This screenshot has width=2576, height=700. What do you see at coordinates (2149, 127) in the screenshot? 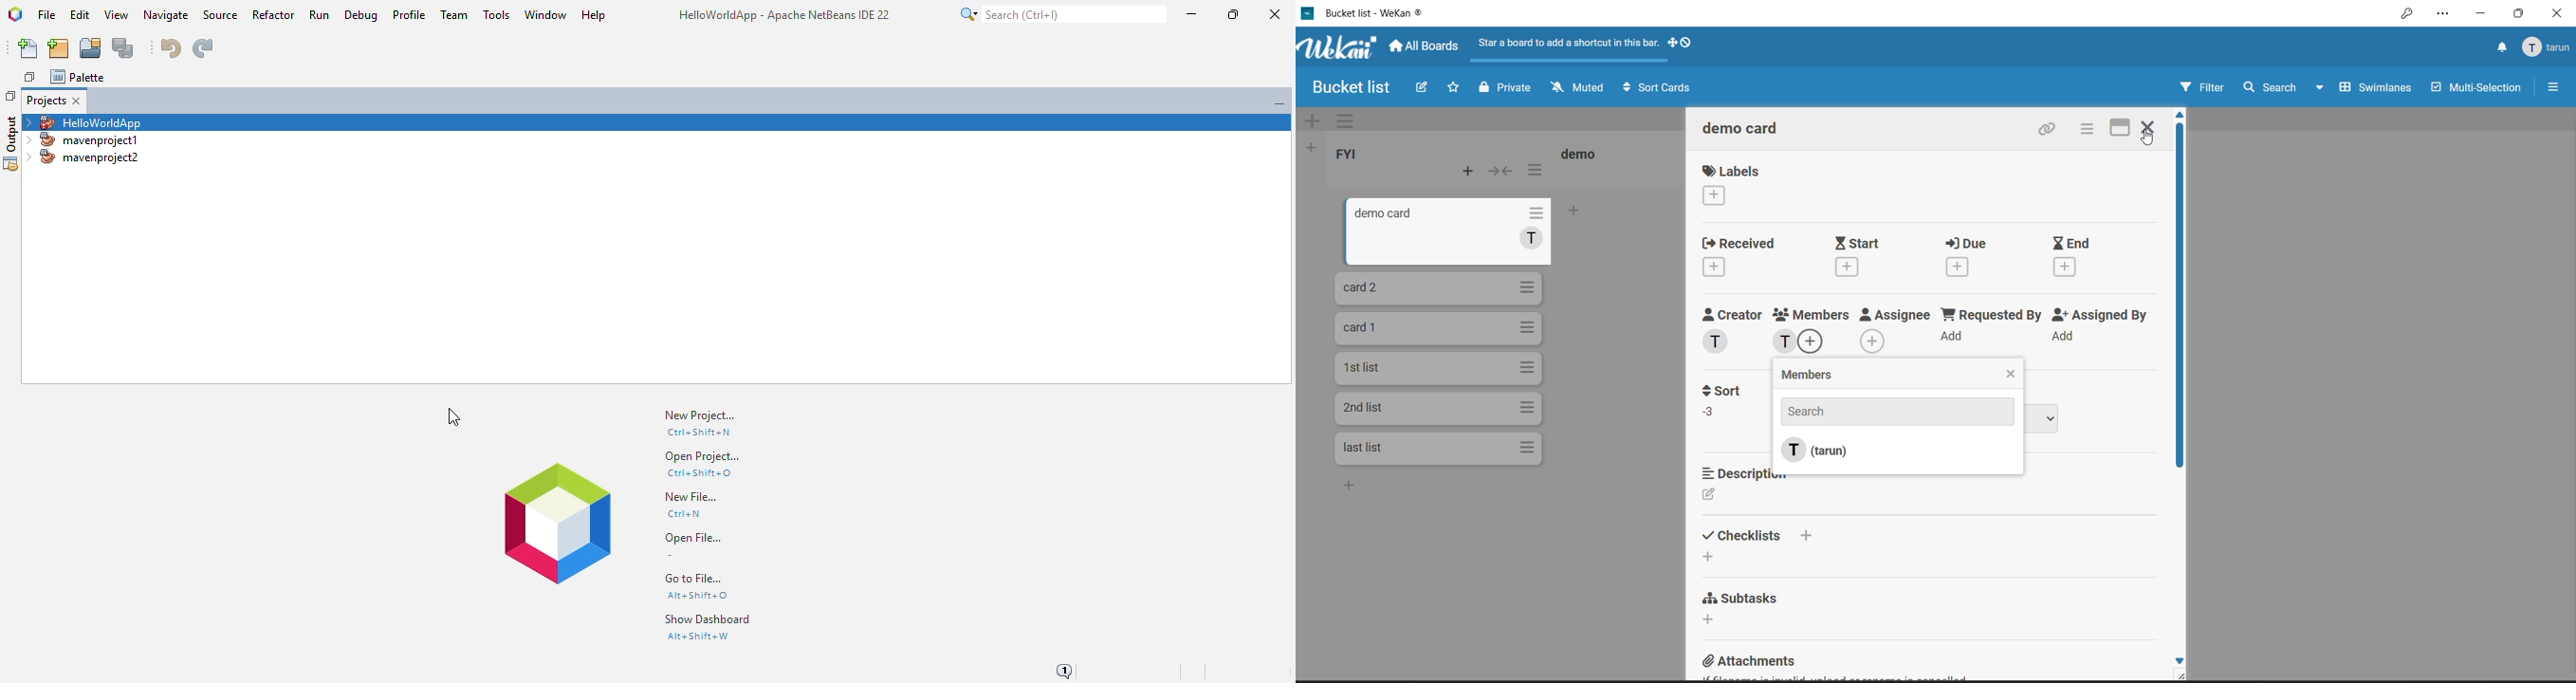
I see `close card` at bounding box center [2149, 127].